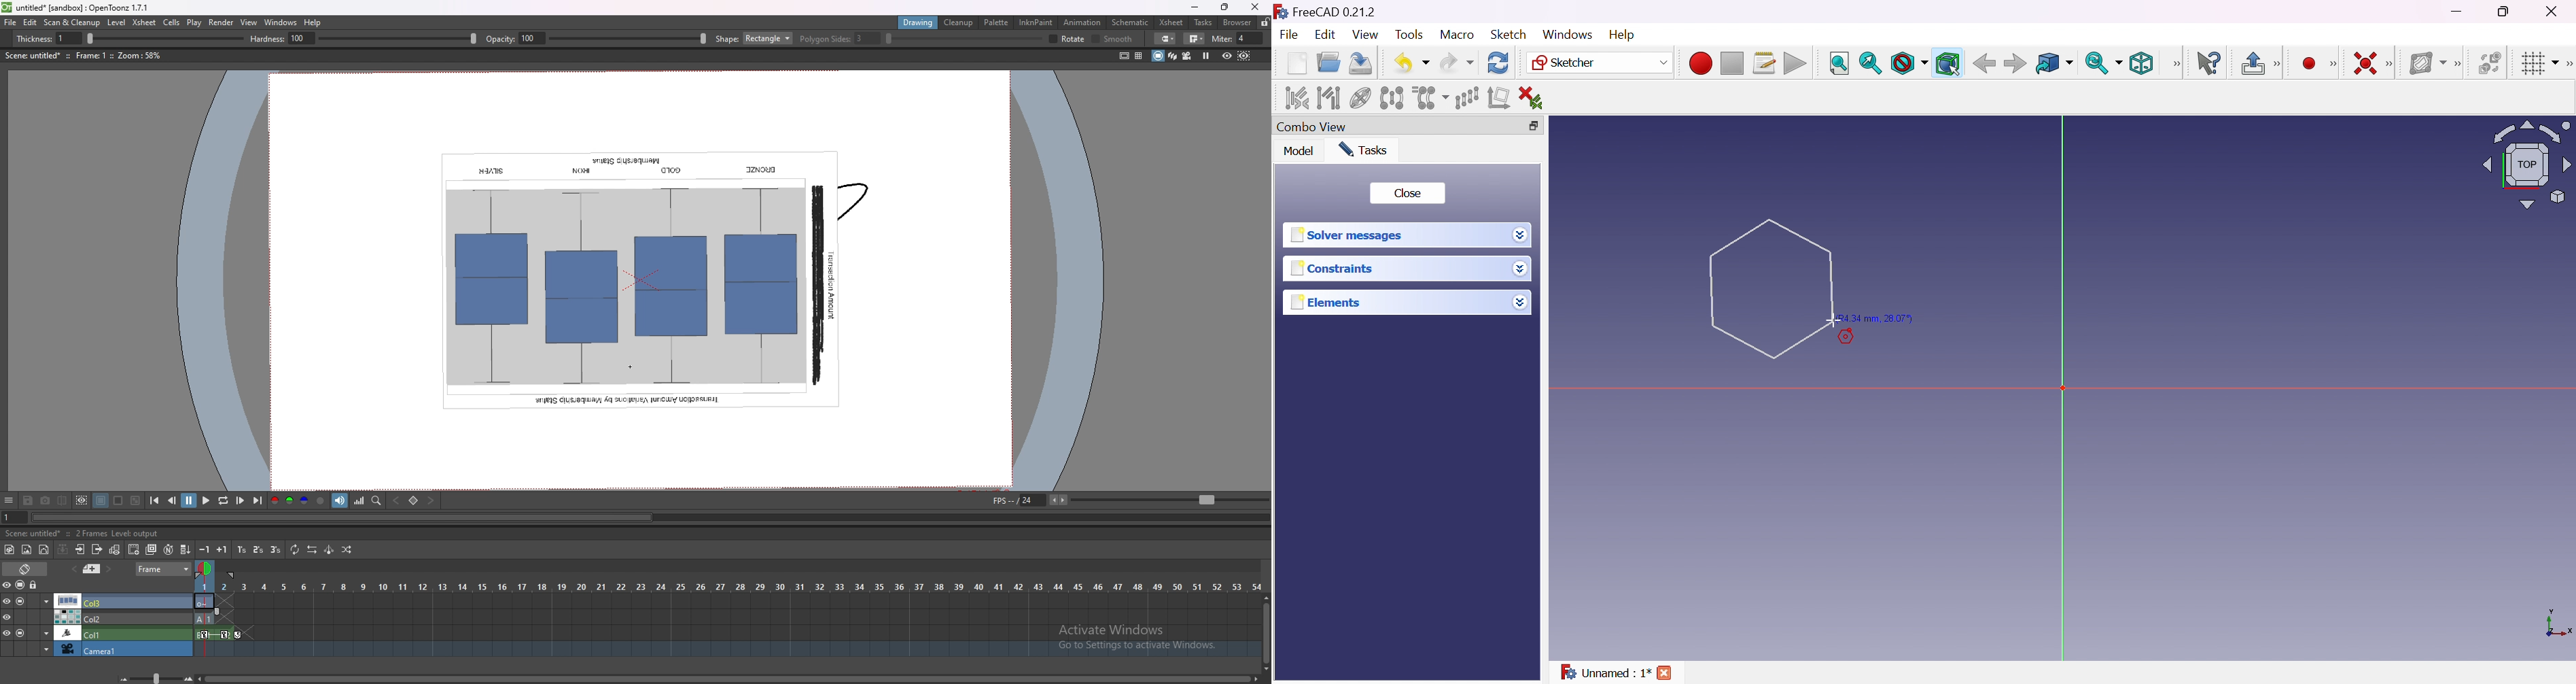 This screenshot has width=2576, height=700. I want to click on Fit selection, so click(1871, 63).